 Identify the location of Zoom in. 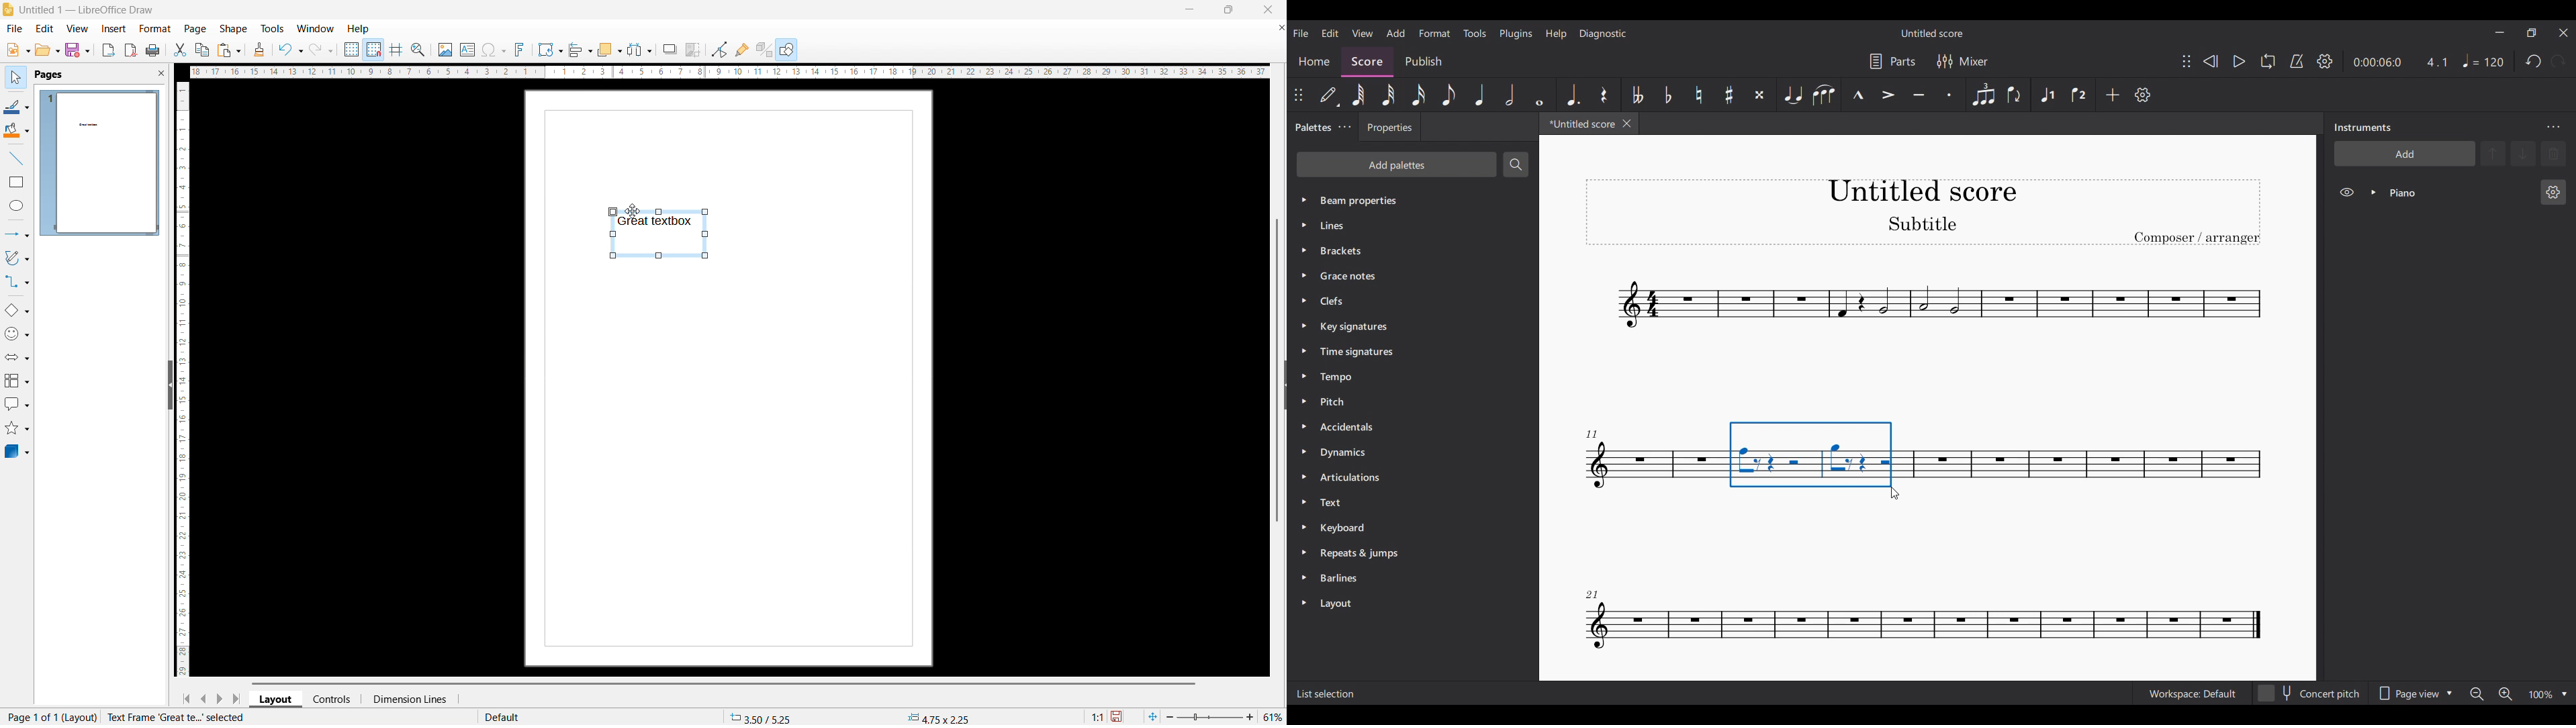
(2505, 694).